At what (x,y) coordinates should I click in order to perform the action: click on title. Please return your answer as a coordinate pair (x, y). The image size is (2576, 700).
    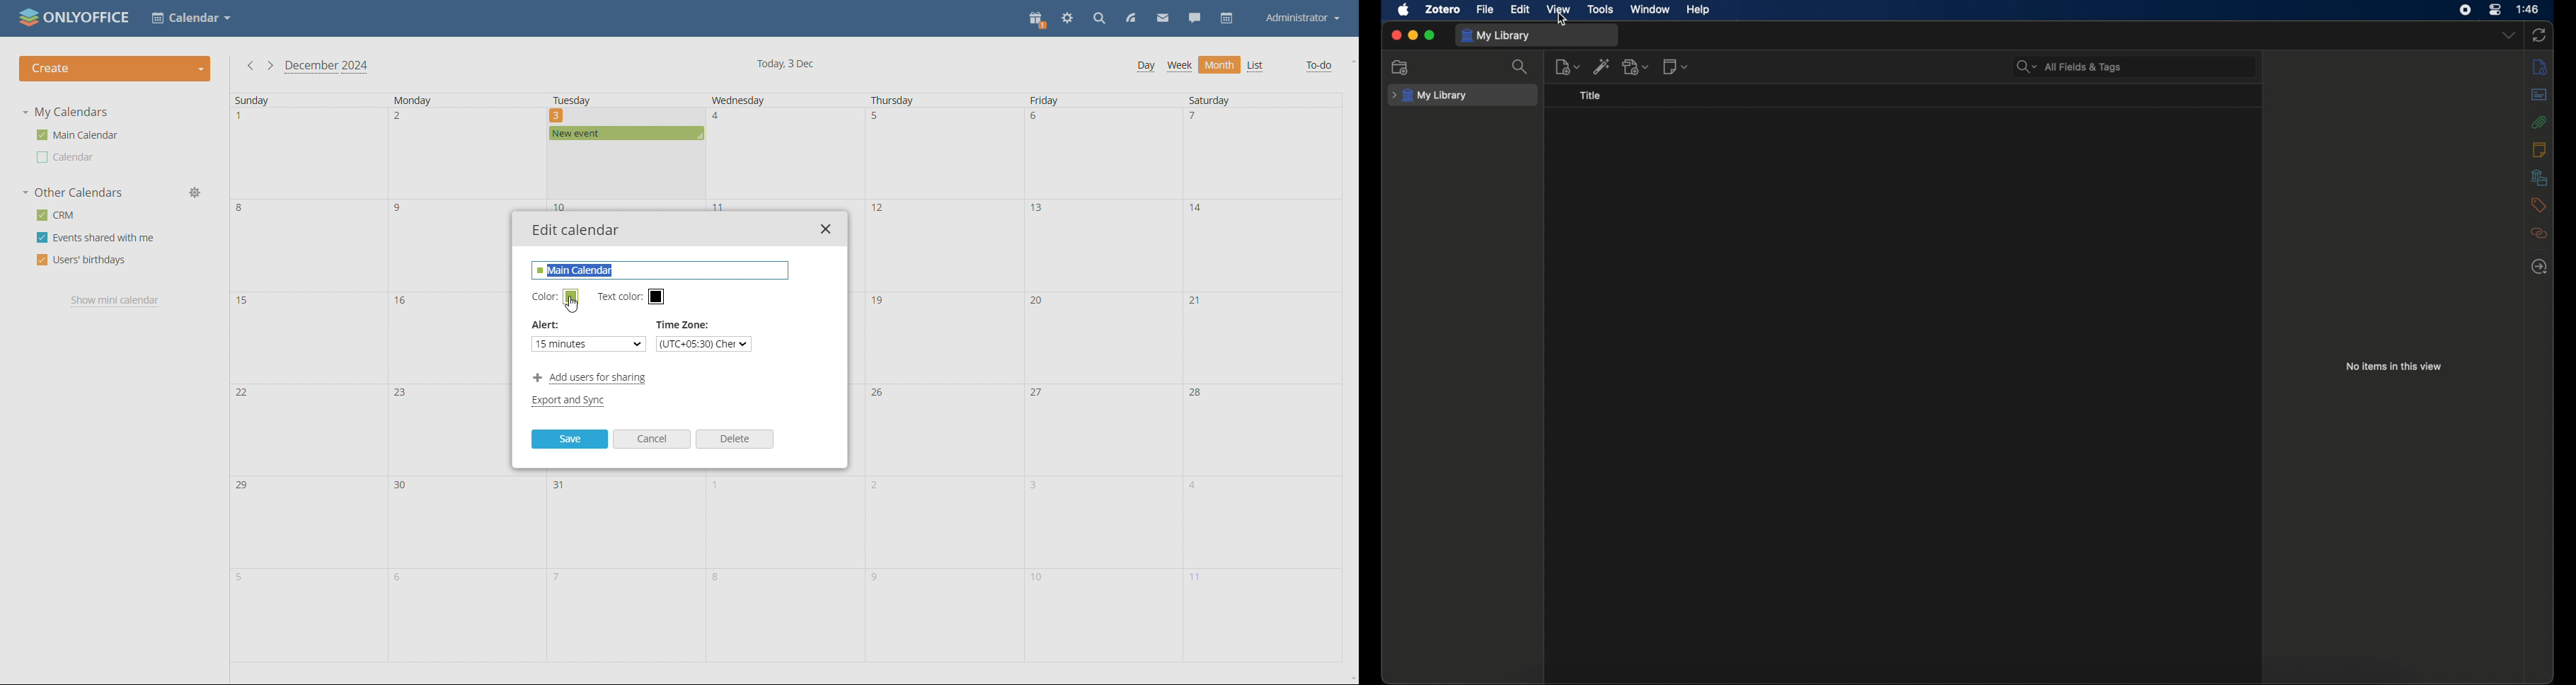
    Looking at the image, I should click on (1590, 96).